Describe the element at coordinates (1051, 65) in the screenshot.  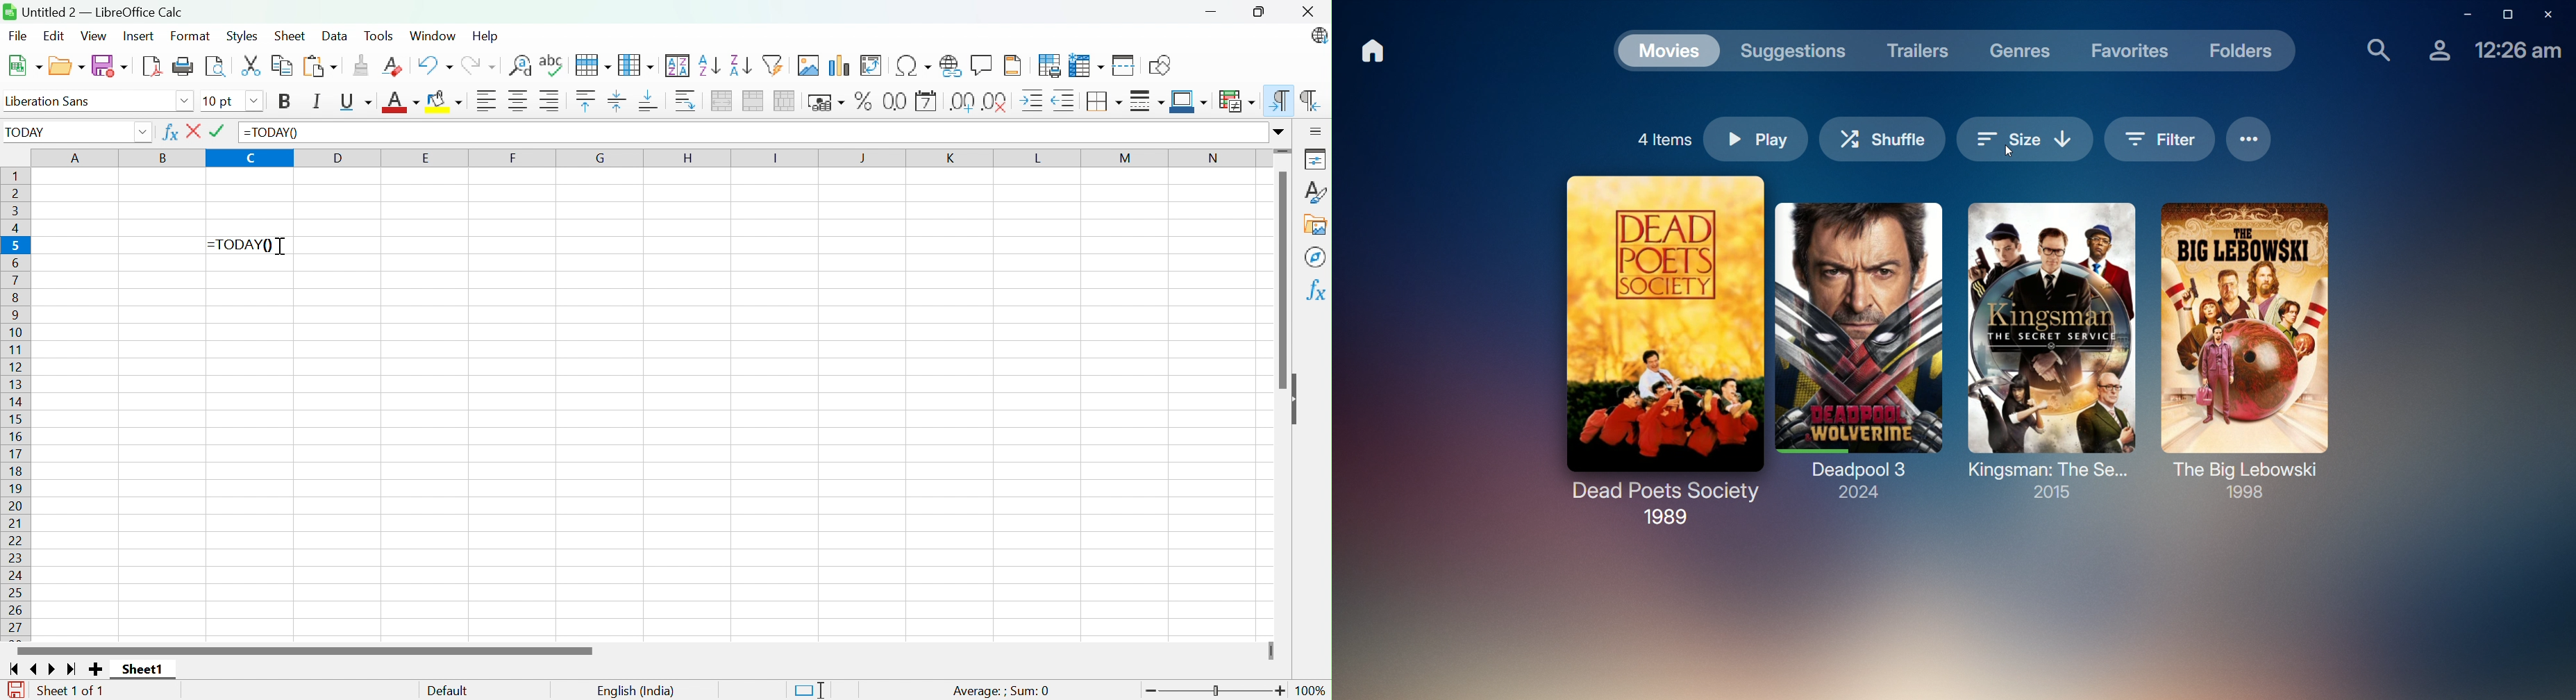
I see `Define print area` at that location.